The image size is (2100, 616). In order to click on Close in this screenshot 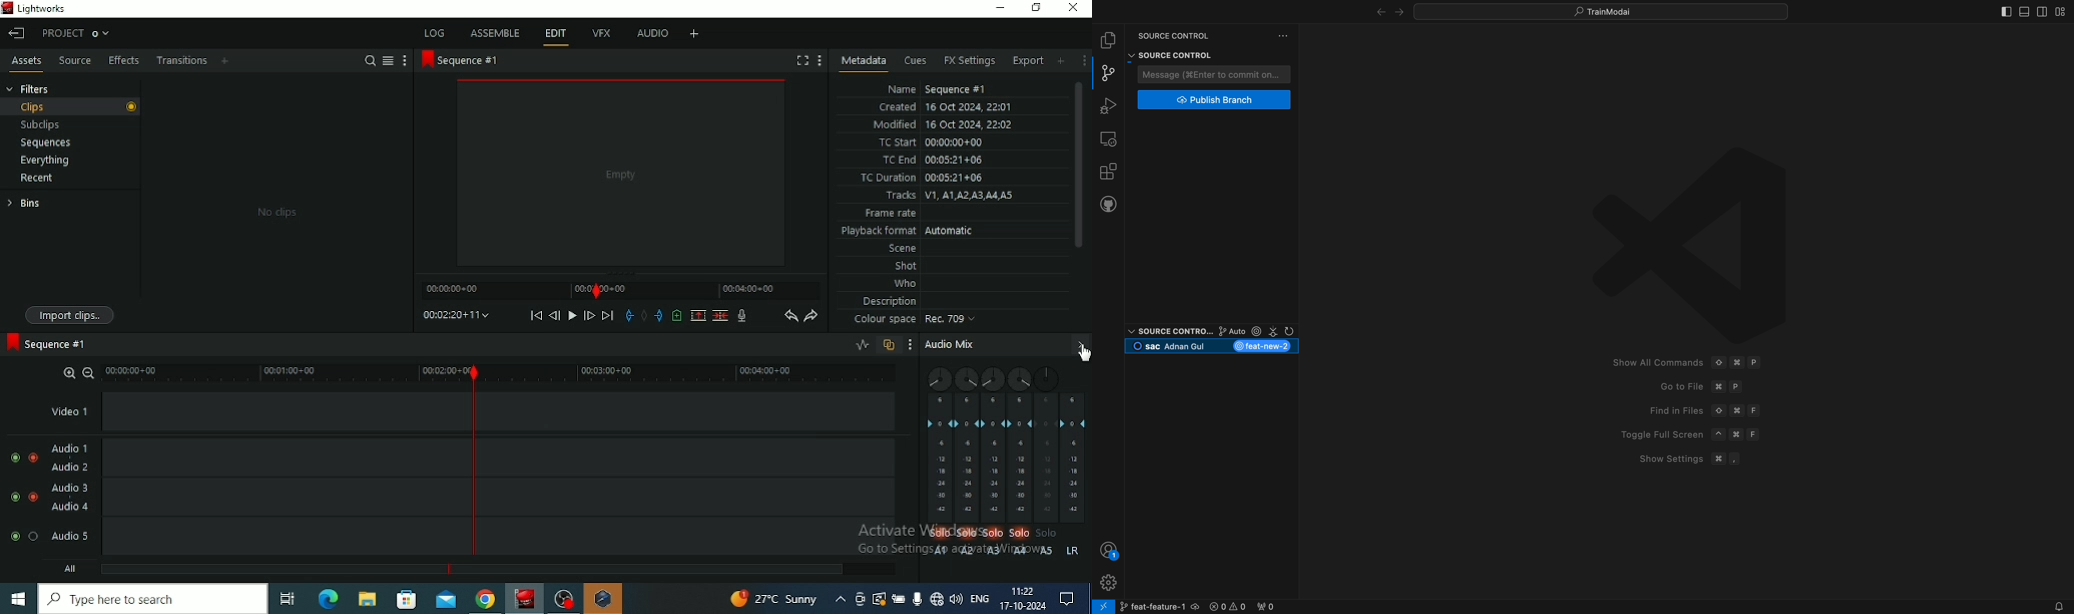, I will do `click(1074, 8)`.